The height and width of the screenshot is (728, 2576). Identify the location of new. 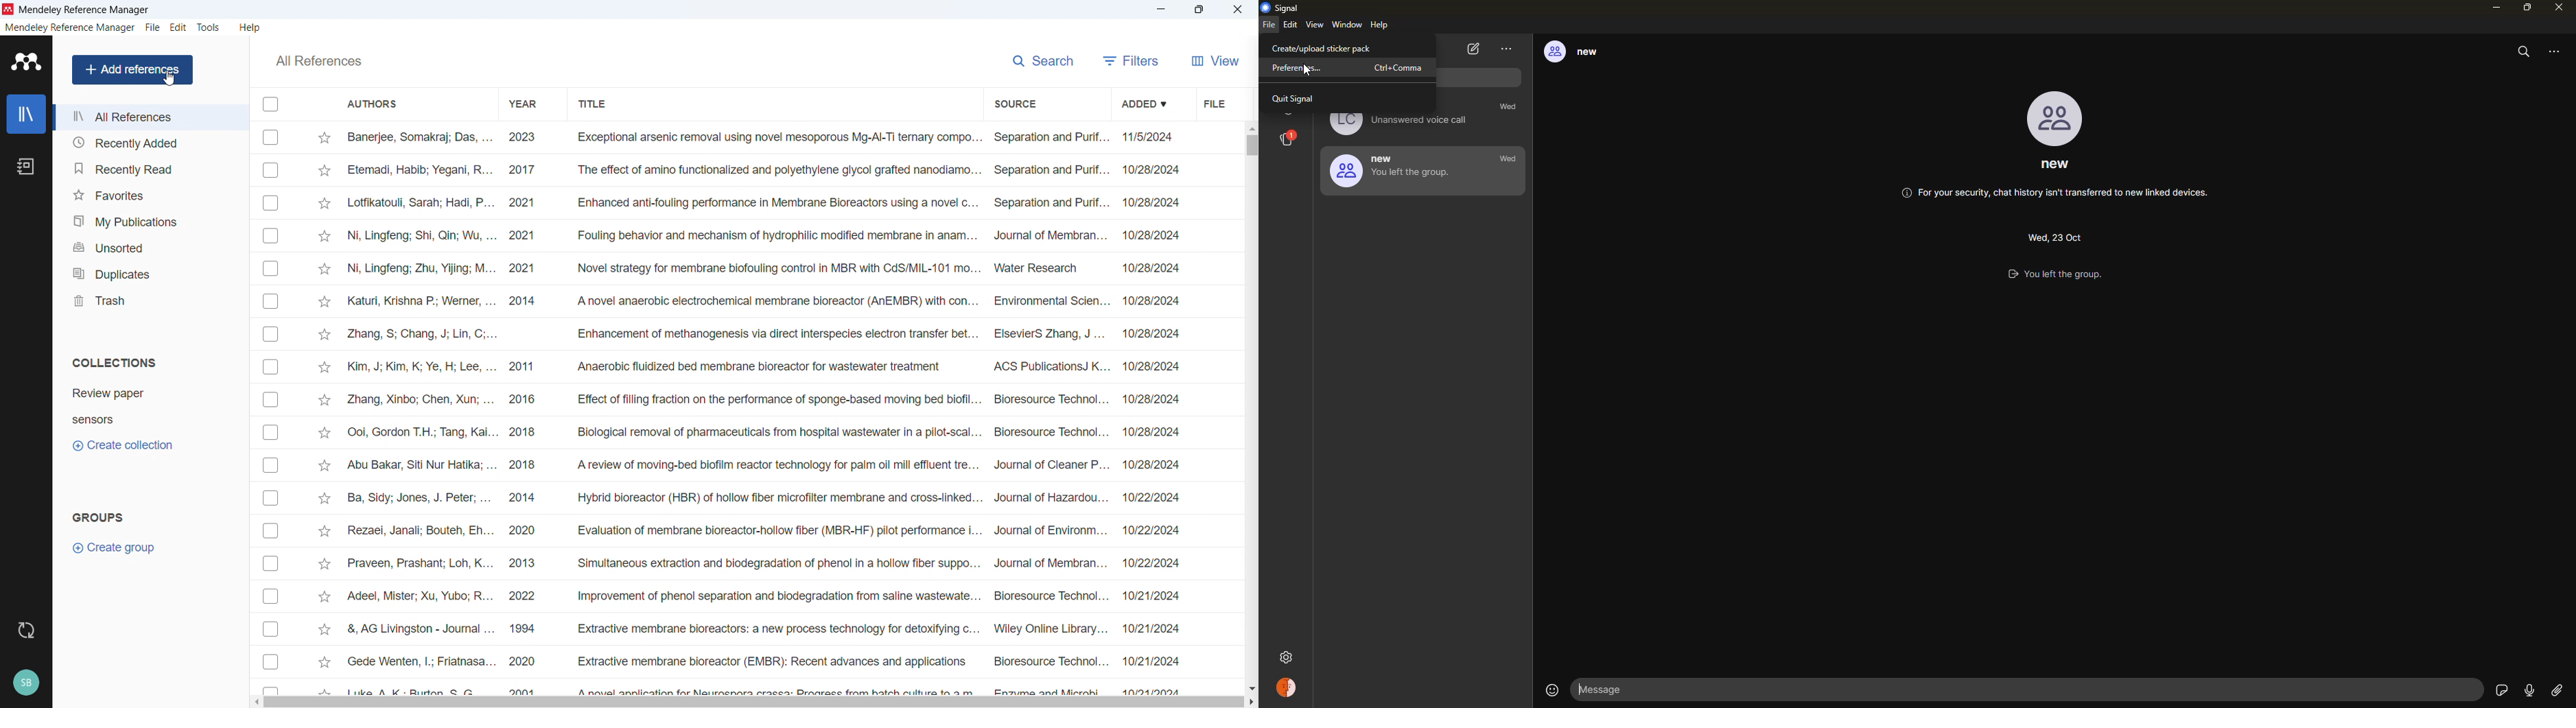
(2055, 167).